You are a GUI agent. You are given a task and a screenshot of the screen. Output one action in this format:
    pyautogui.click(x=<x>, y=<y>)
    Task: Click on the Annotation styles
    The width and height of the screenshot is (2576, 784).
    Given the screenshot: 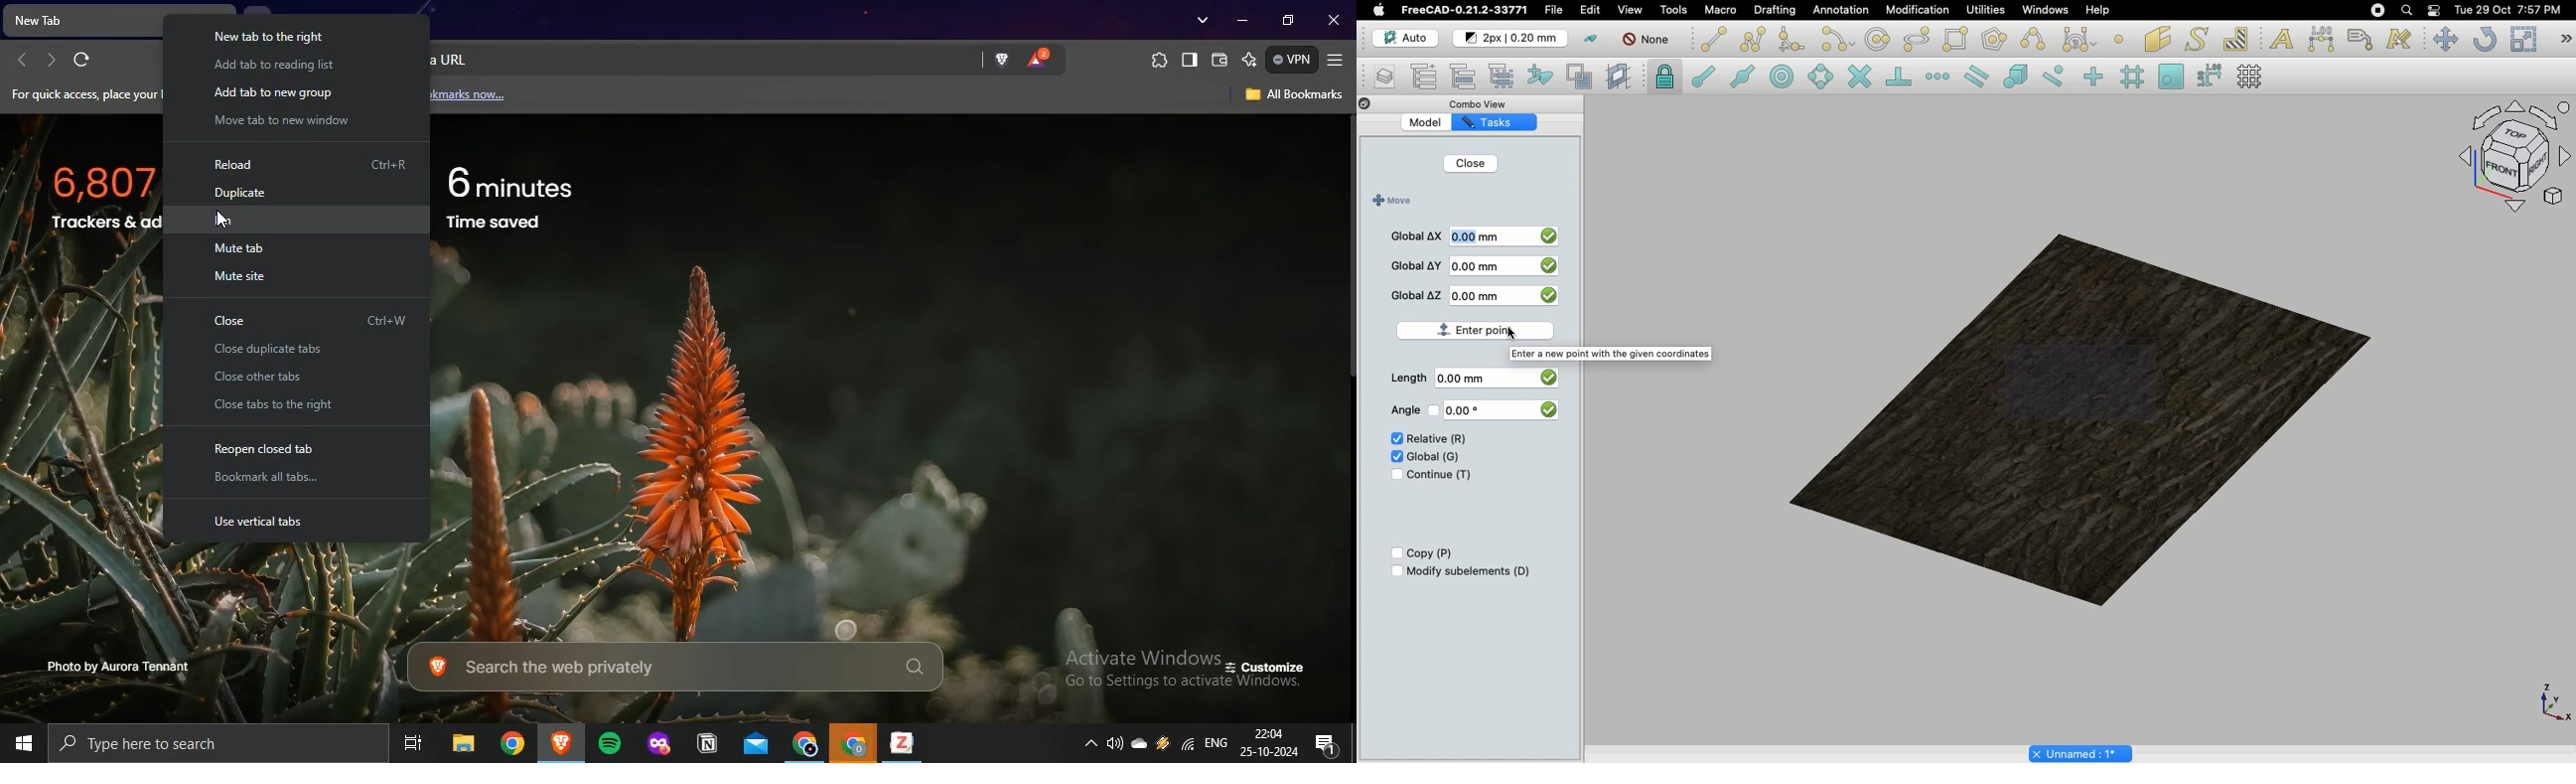 What is the action you would take?
    pyautogui.click(x=2401, y=39)
    